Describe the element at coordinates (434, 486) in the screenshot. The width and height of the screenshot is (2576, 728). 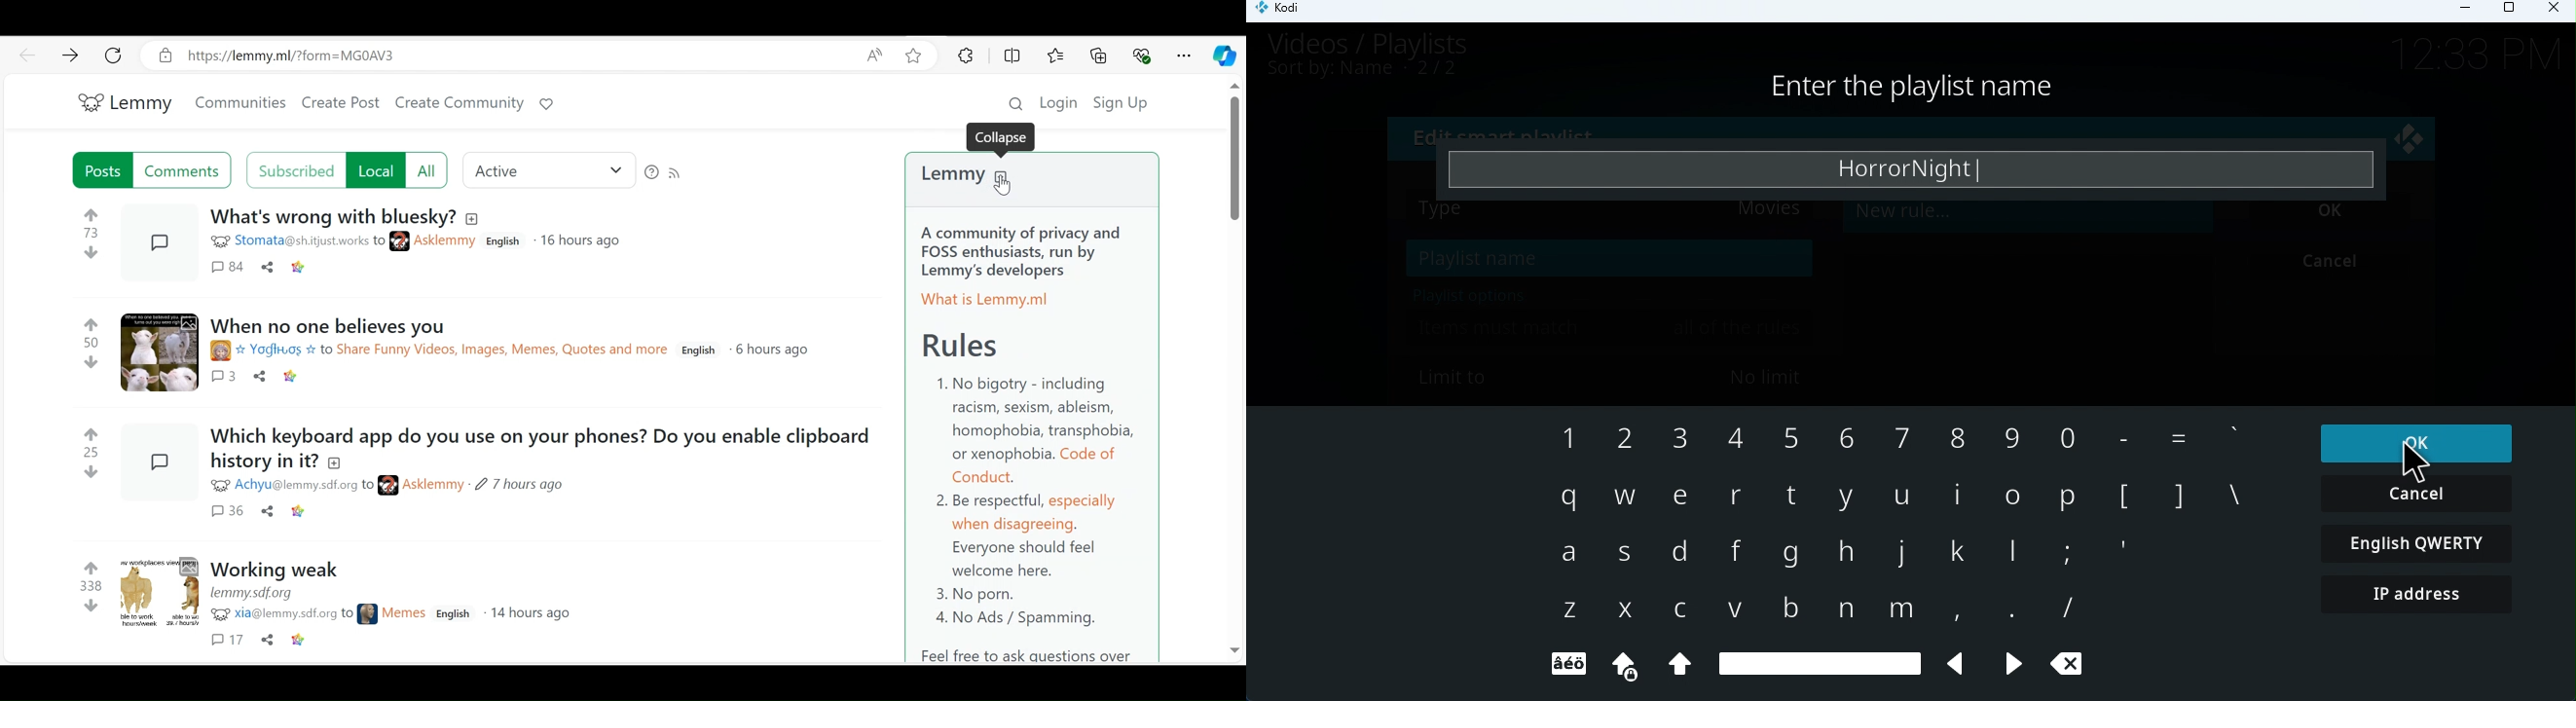
I see `Username` at that location.